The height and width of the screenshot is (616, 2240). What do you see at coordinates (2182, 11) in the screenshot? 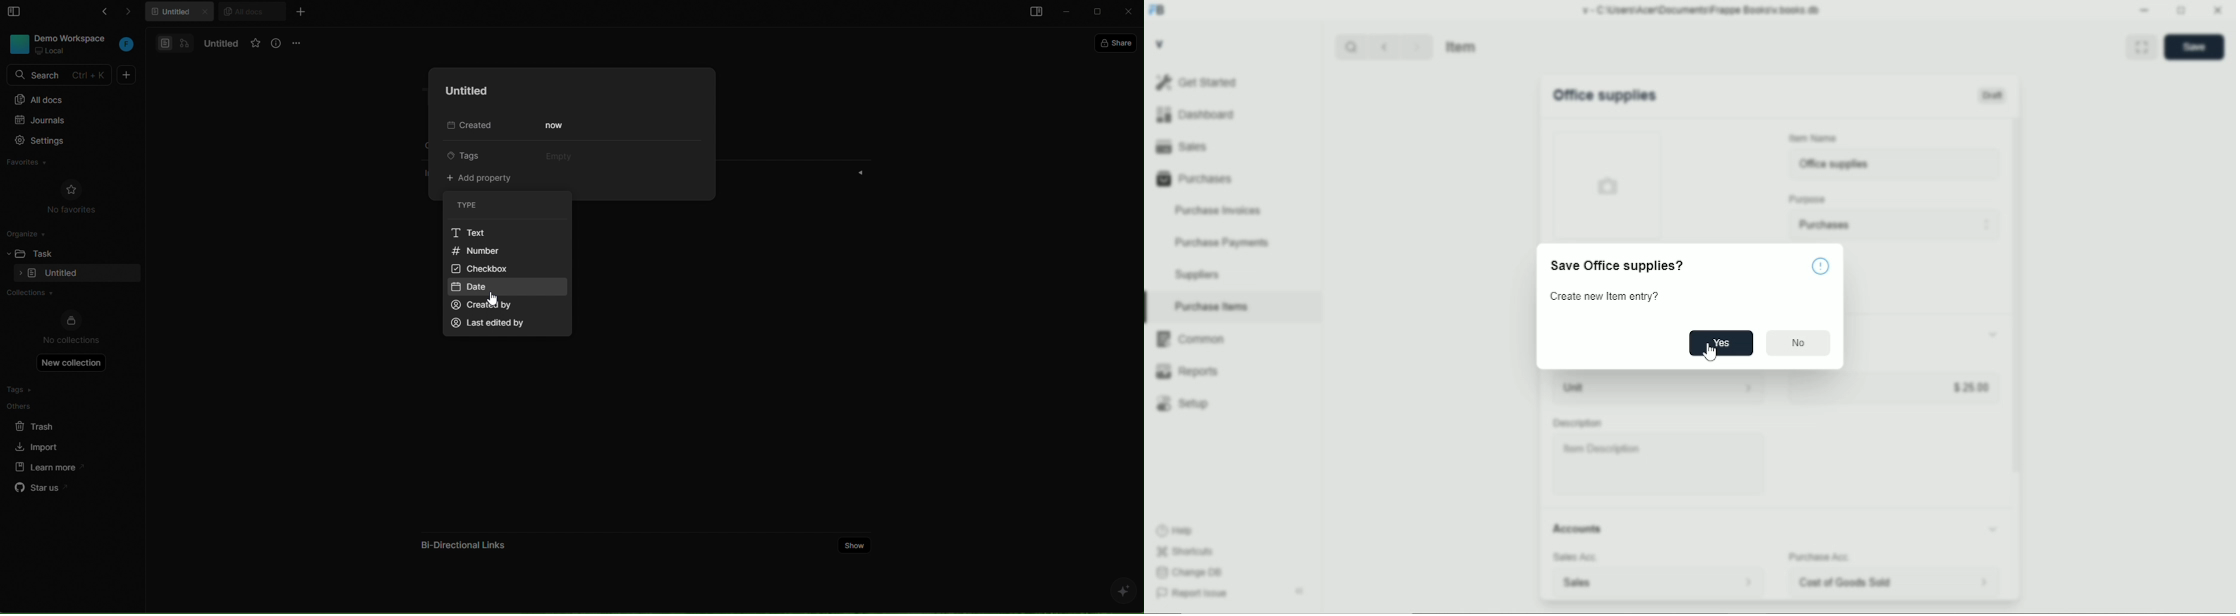
I see `Toggle between form and full width` at bounding box center [2182, 11].